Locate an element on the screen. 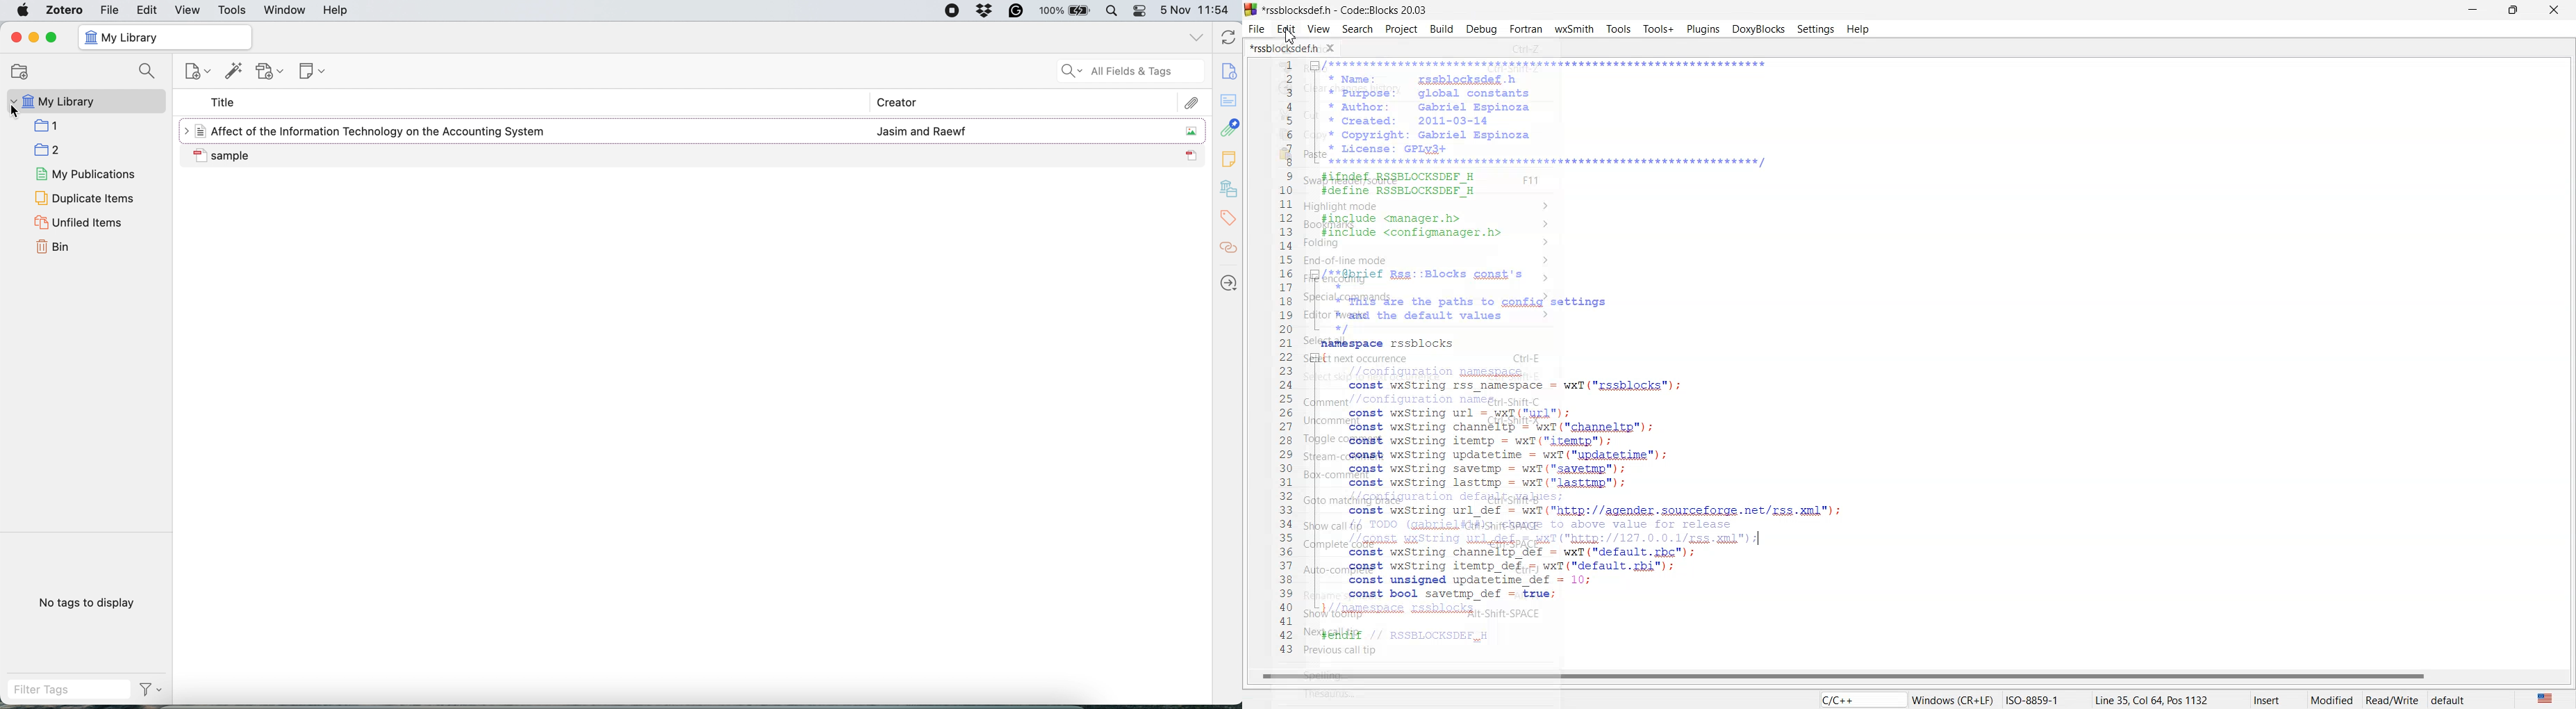  maximise is located at coordinates (51, 38).